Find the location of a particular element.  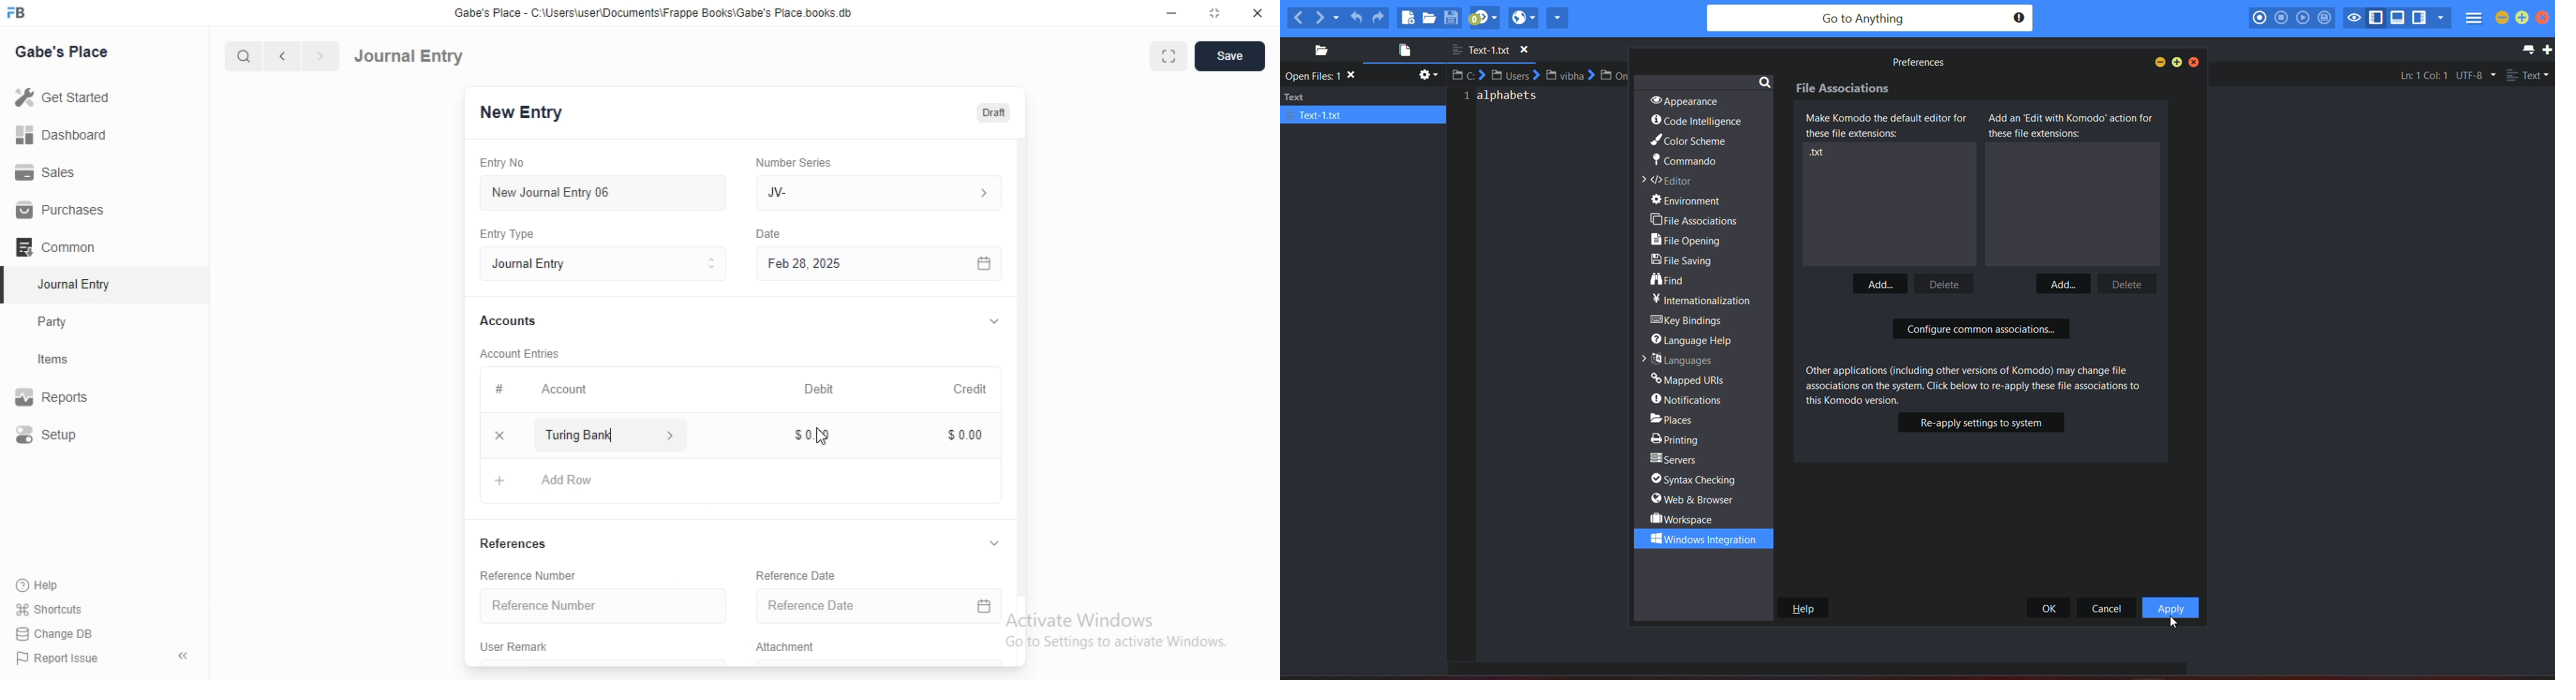

Credit is located at coordinates (970, 389).